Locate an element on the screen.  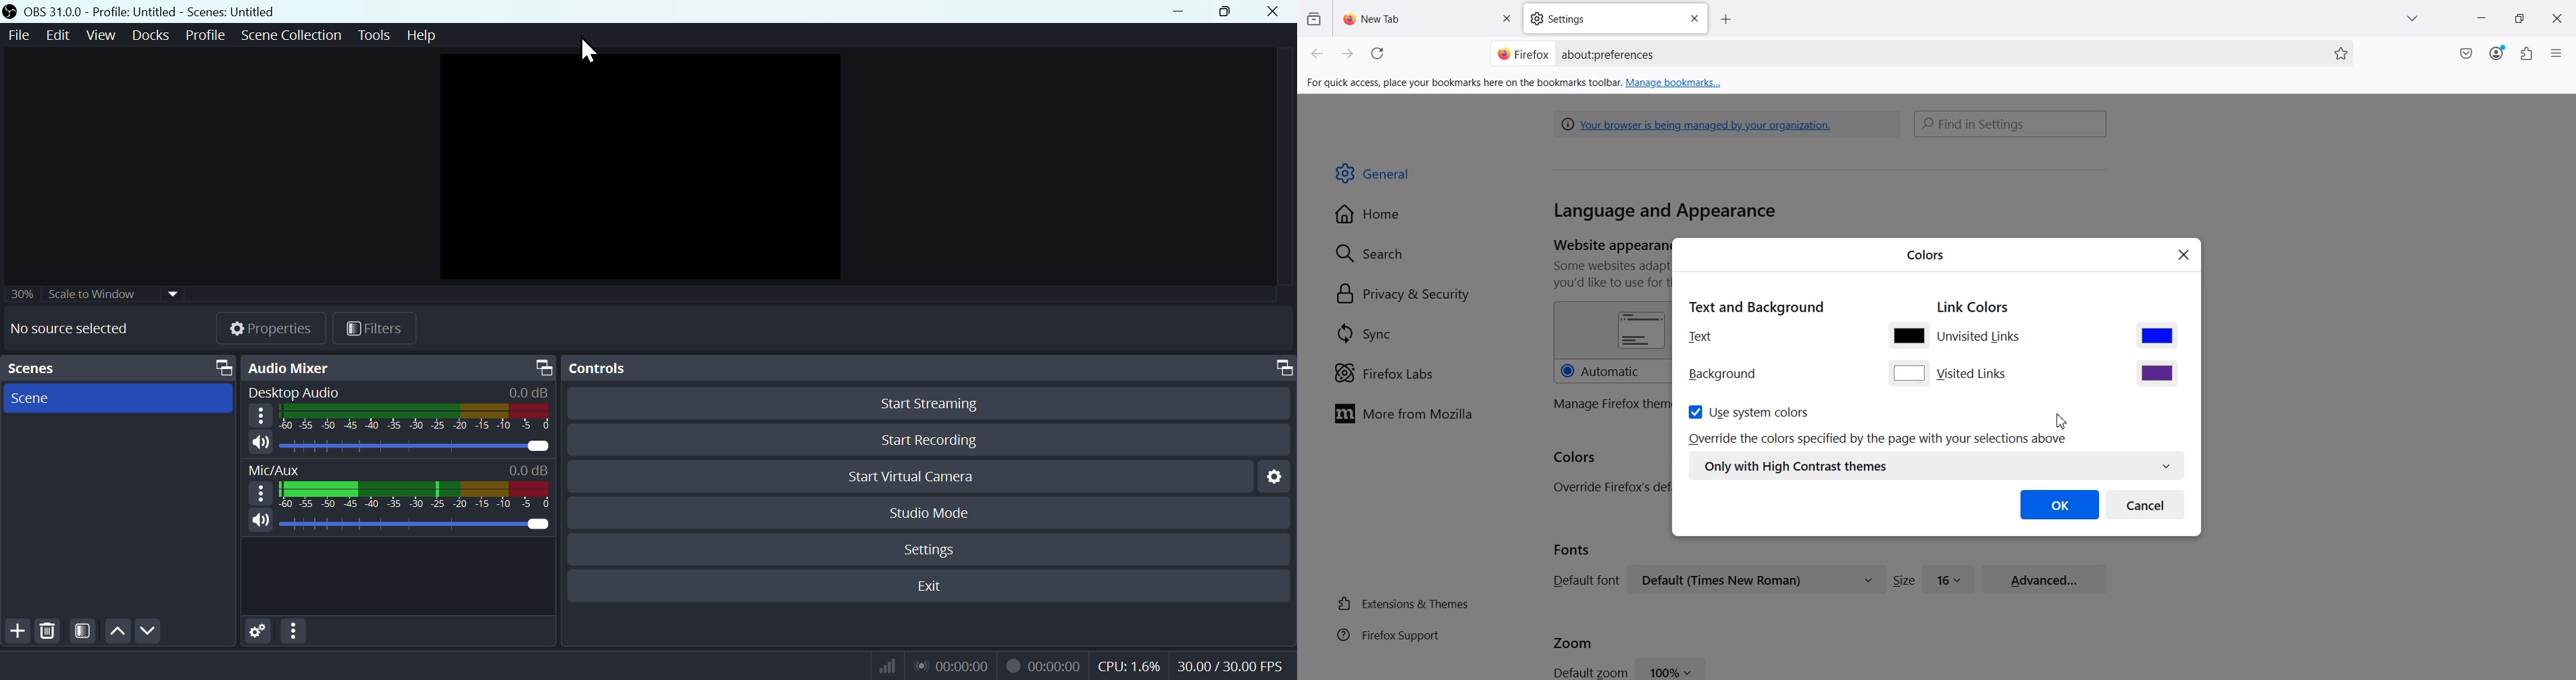
Settings is located at coordinates (932, 548).